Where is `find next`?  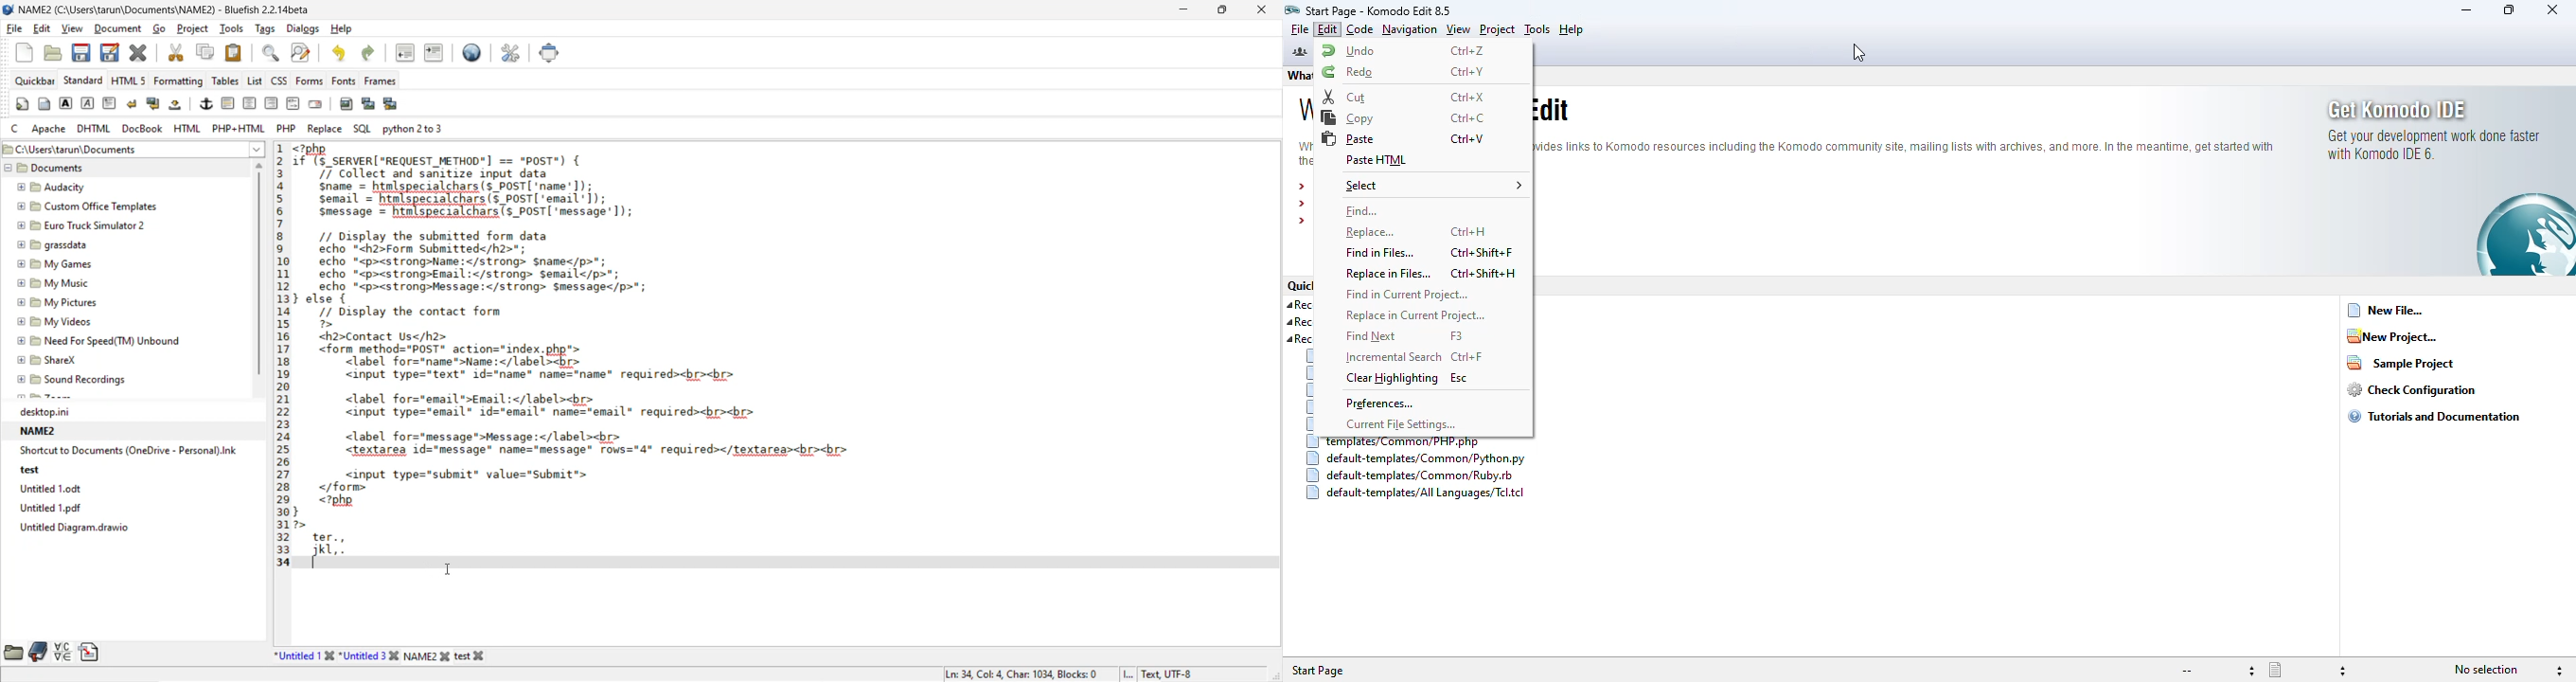 find next is located at coordinates (1371, 336).